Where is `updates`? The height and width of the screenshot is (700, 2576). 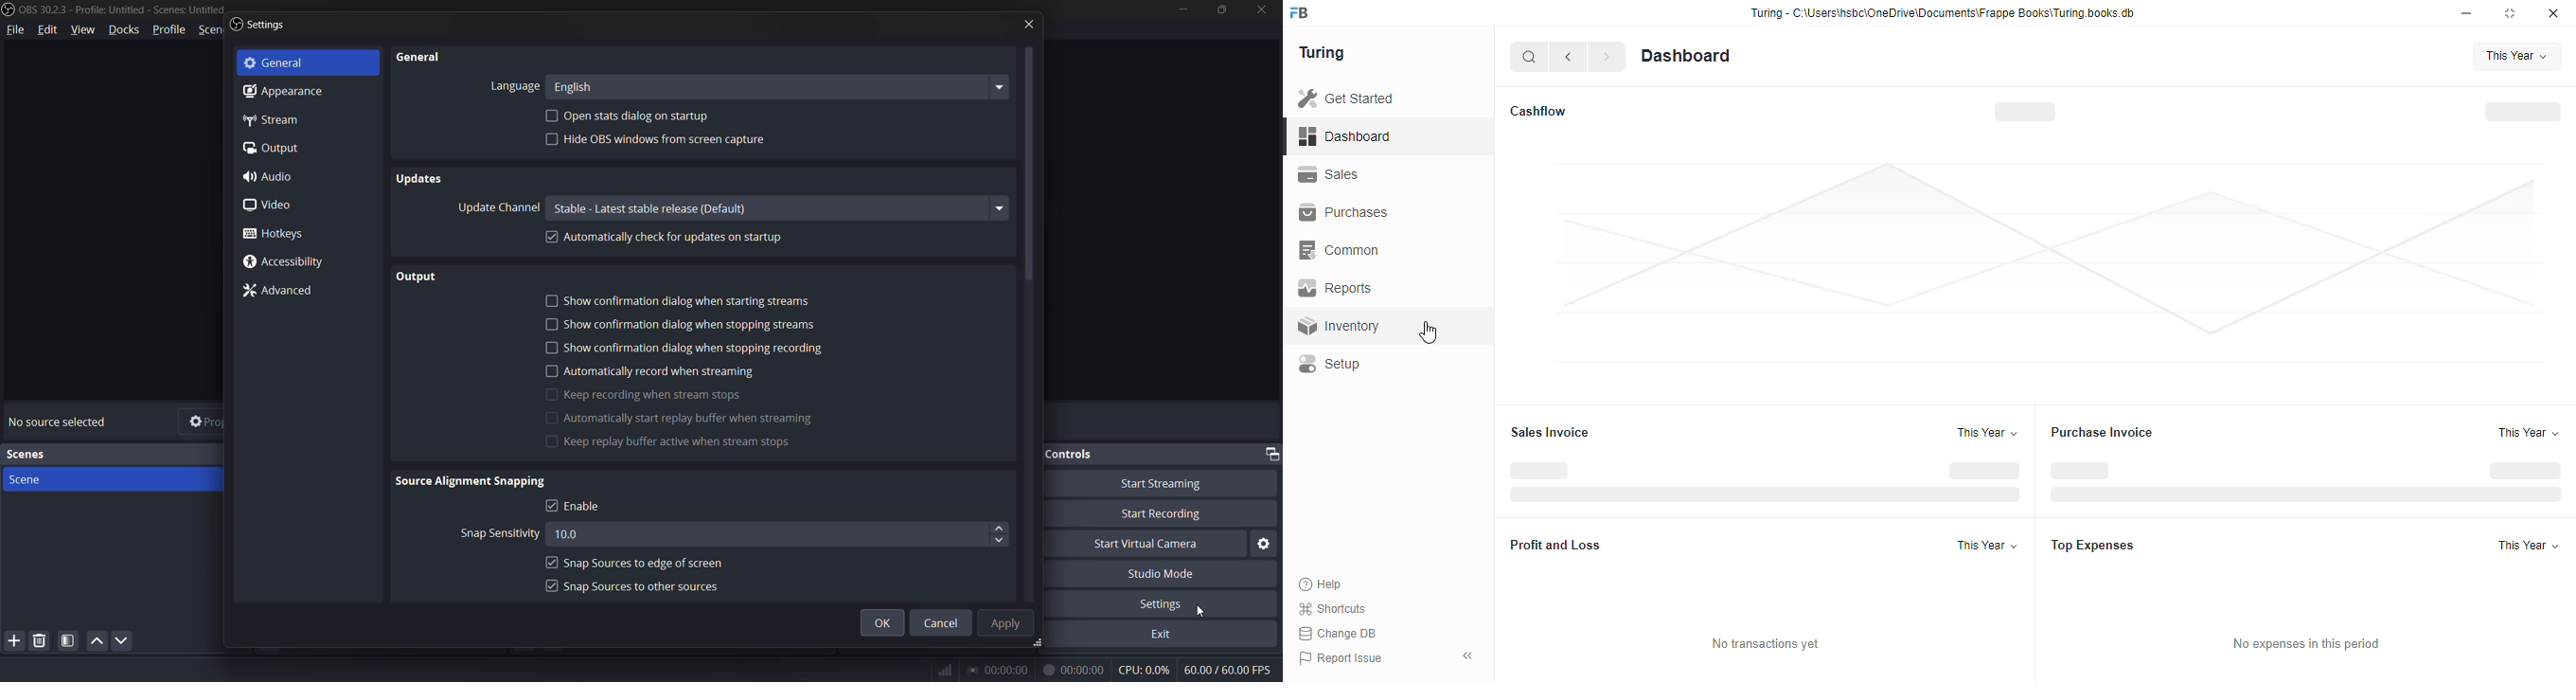 updates is located at coordinates (419, 180).